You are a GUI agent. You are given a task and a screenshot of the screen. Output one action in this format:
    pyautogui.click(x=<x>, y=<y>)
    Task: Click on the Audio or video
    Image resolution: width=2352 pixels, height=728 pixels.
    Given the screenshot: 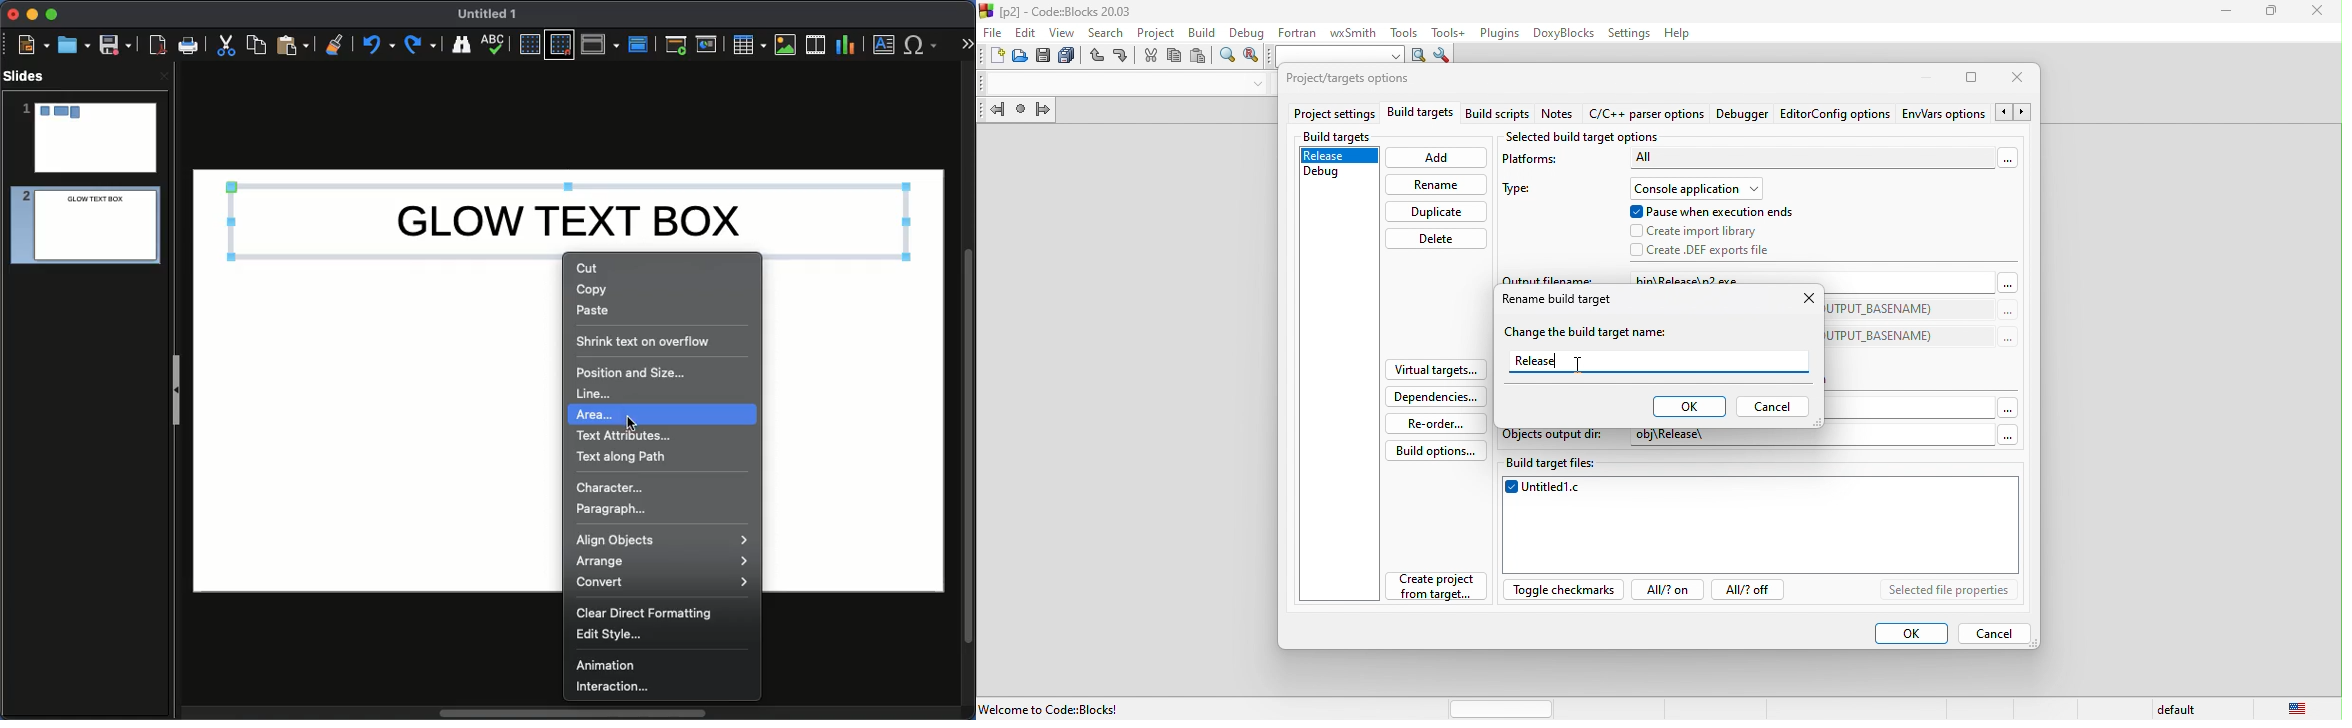 What is the action you would take?
    pyautogui.click(x=817, y=45)
    